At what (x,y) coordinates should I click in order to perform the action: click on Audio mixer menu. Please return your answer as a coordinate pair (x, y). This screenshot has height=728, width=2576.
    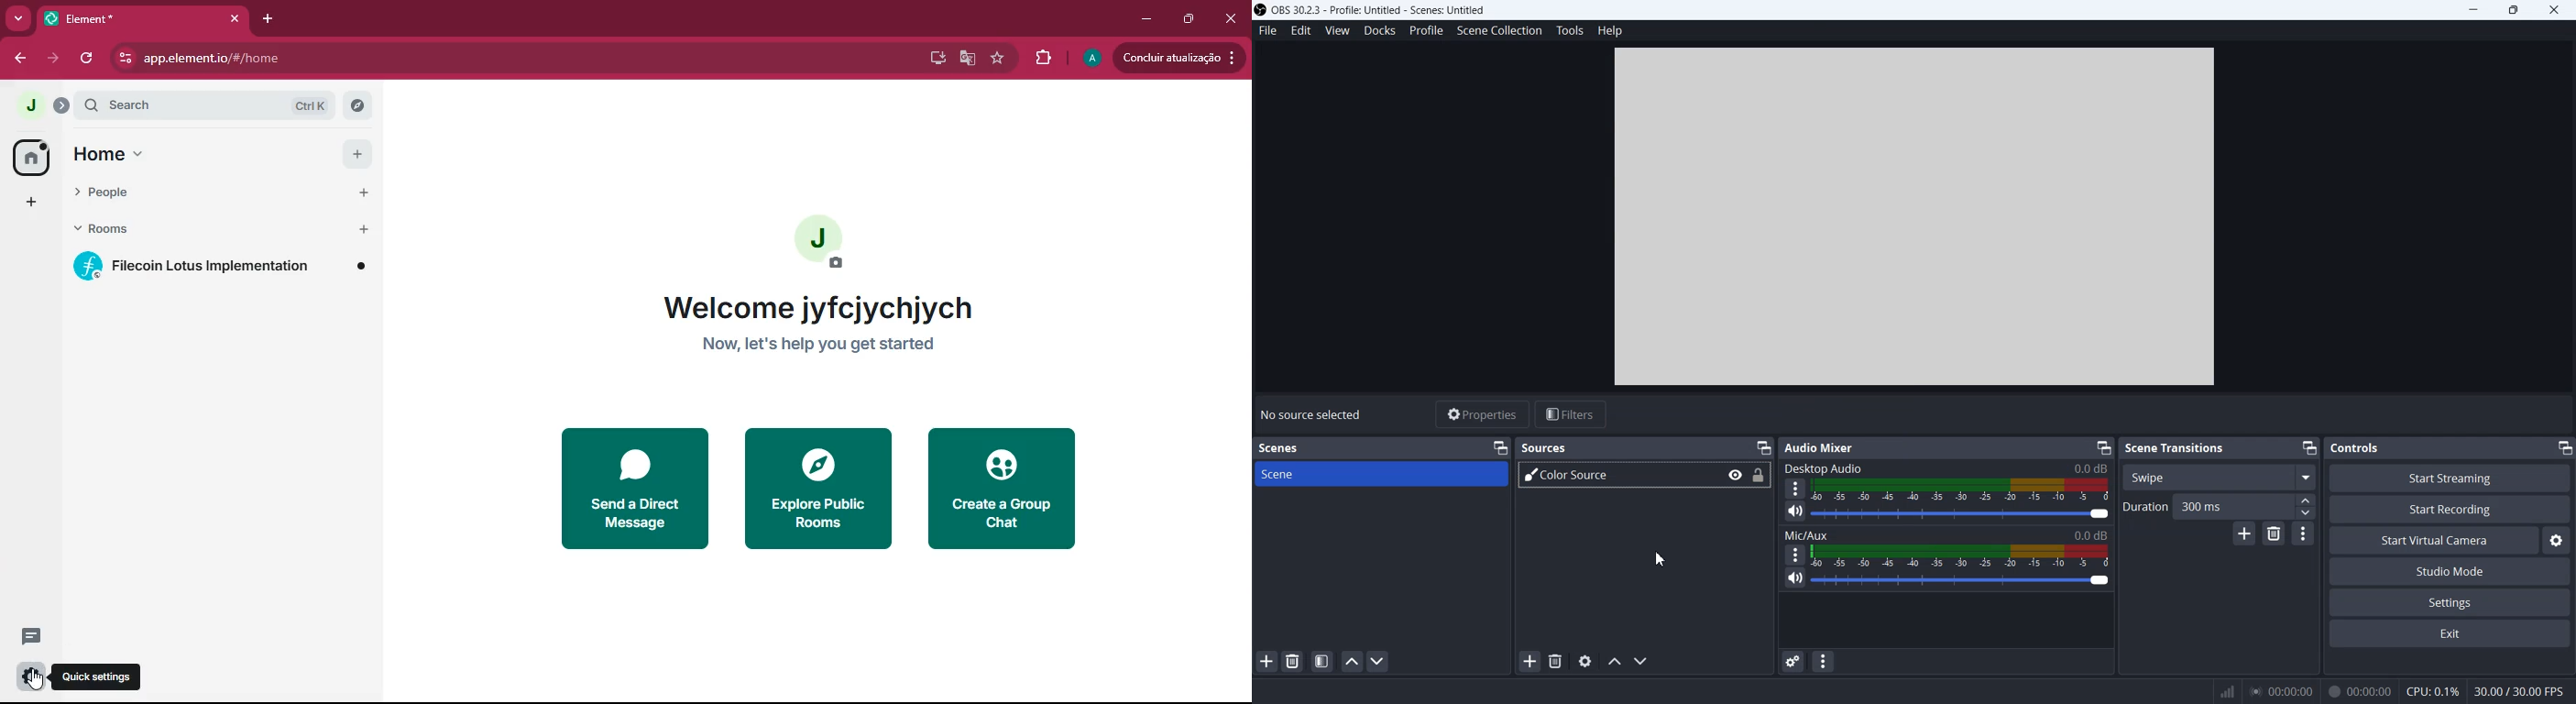
    Looking at the image, I should click on (1824, 661).